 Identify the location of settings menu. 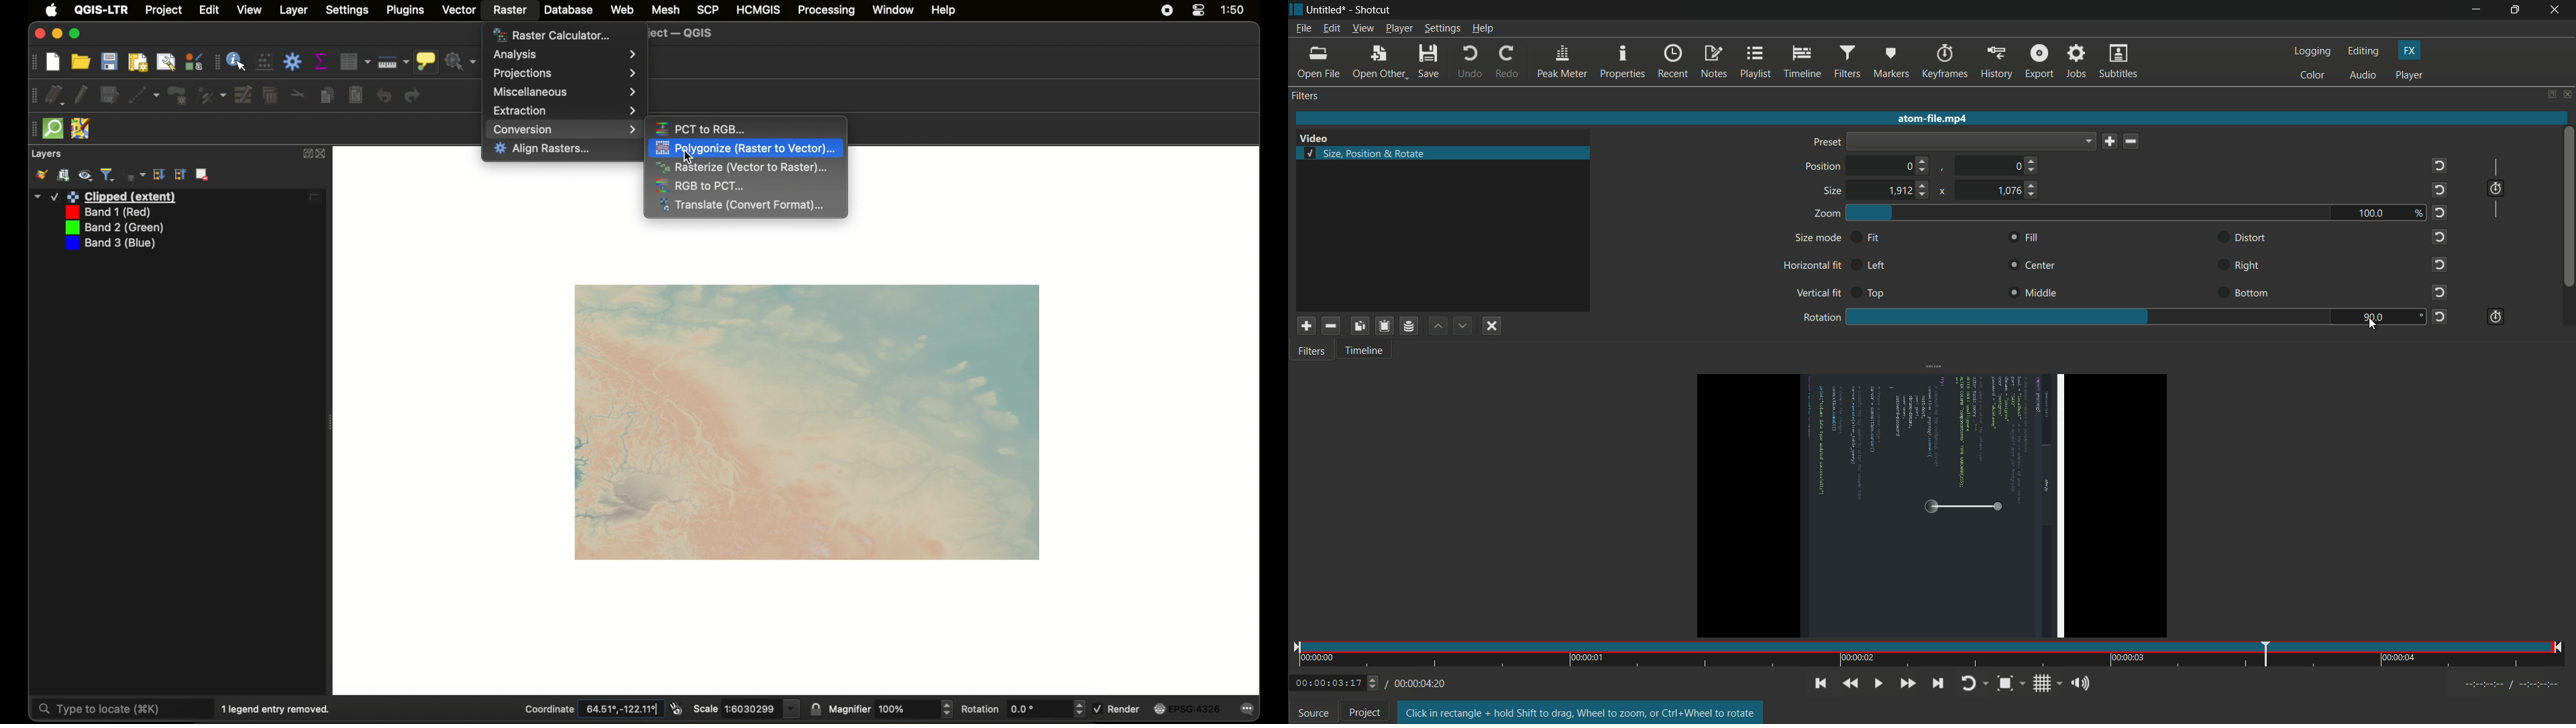
(1442, 29).